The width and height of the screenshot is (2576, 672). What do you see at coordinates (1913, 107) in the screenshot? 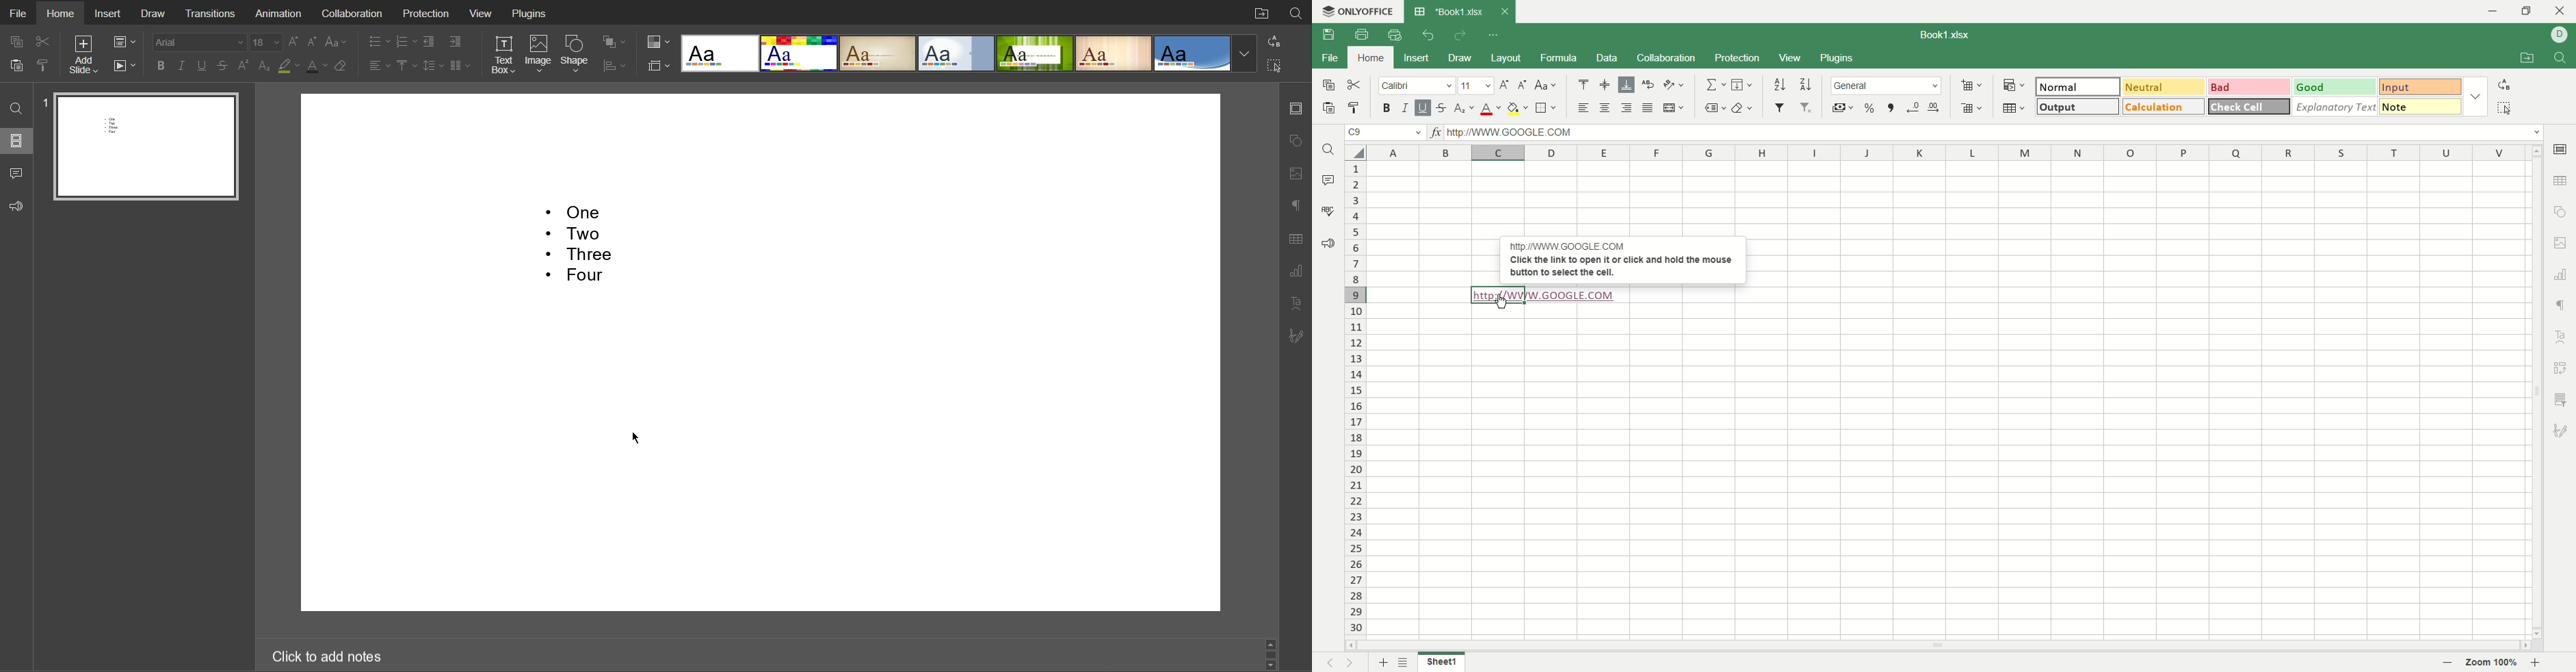
I see `decrease decimal` at bounding box center [1913, 107].